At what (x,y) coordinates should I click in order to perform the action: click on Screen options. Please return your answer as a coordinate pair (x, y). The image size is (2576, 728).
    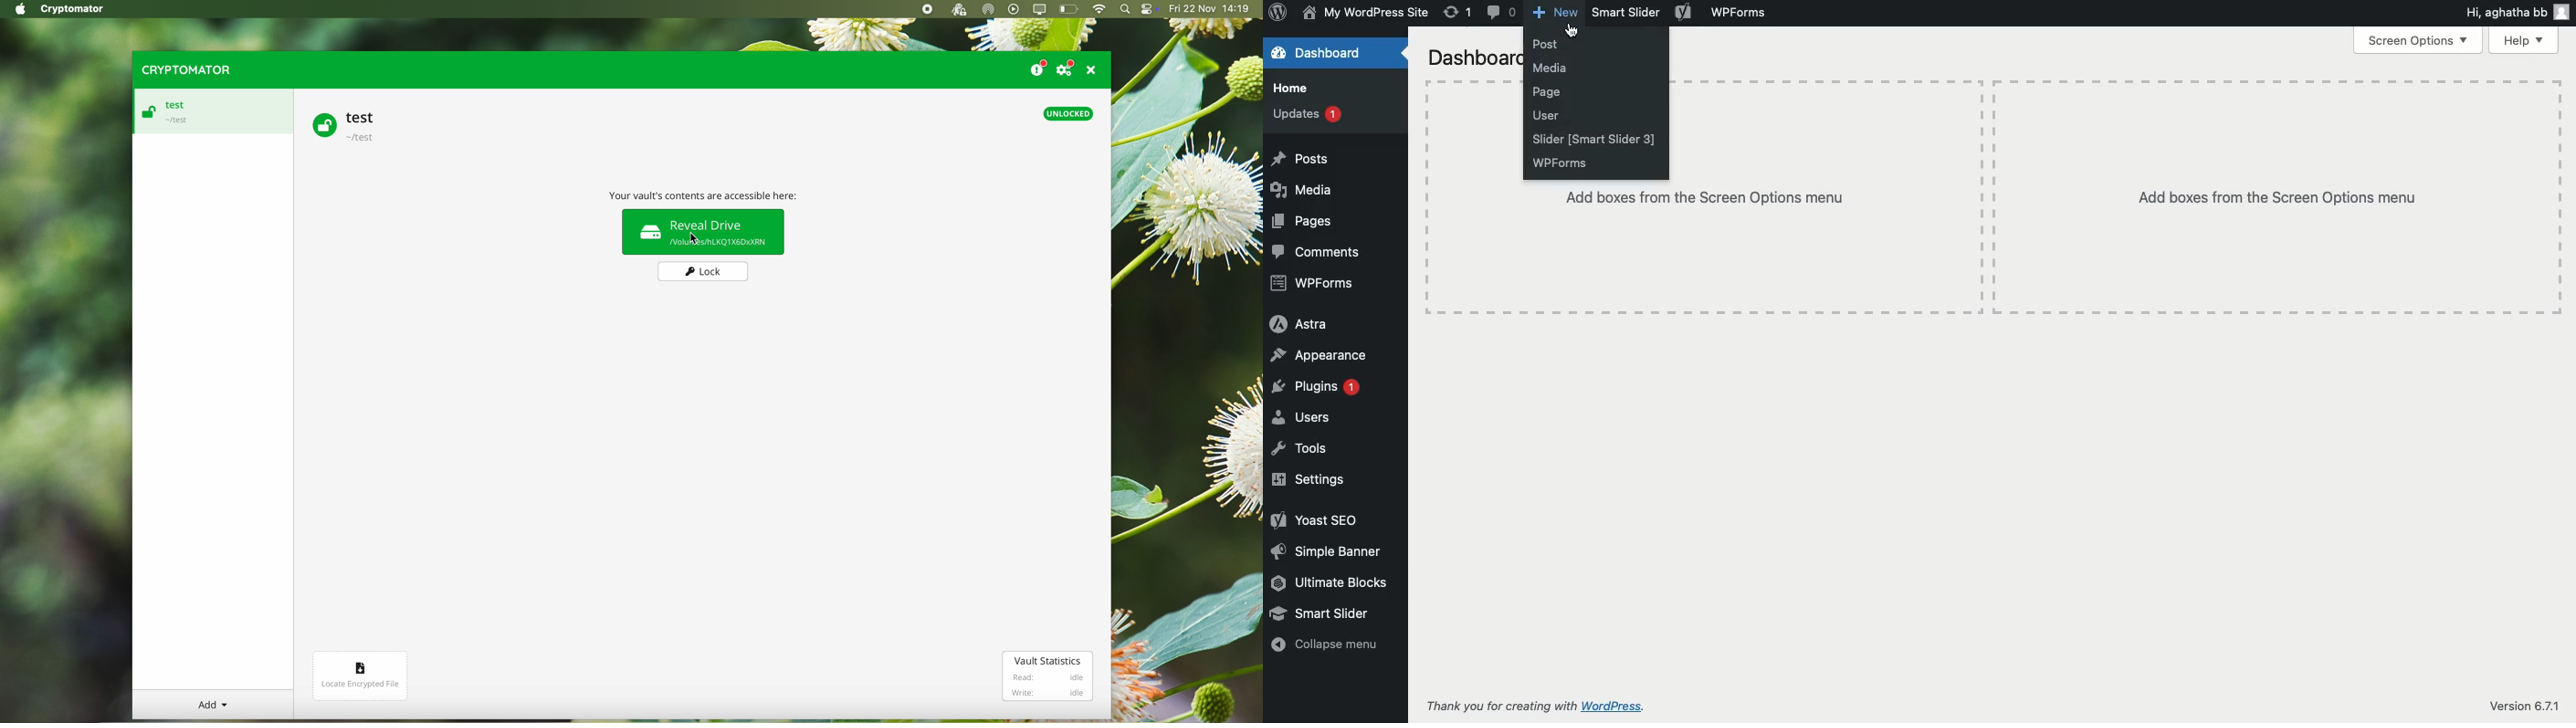
    Looking at the image, I should click on (2417, 40).